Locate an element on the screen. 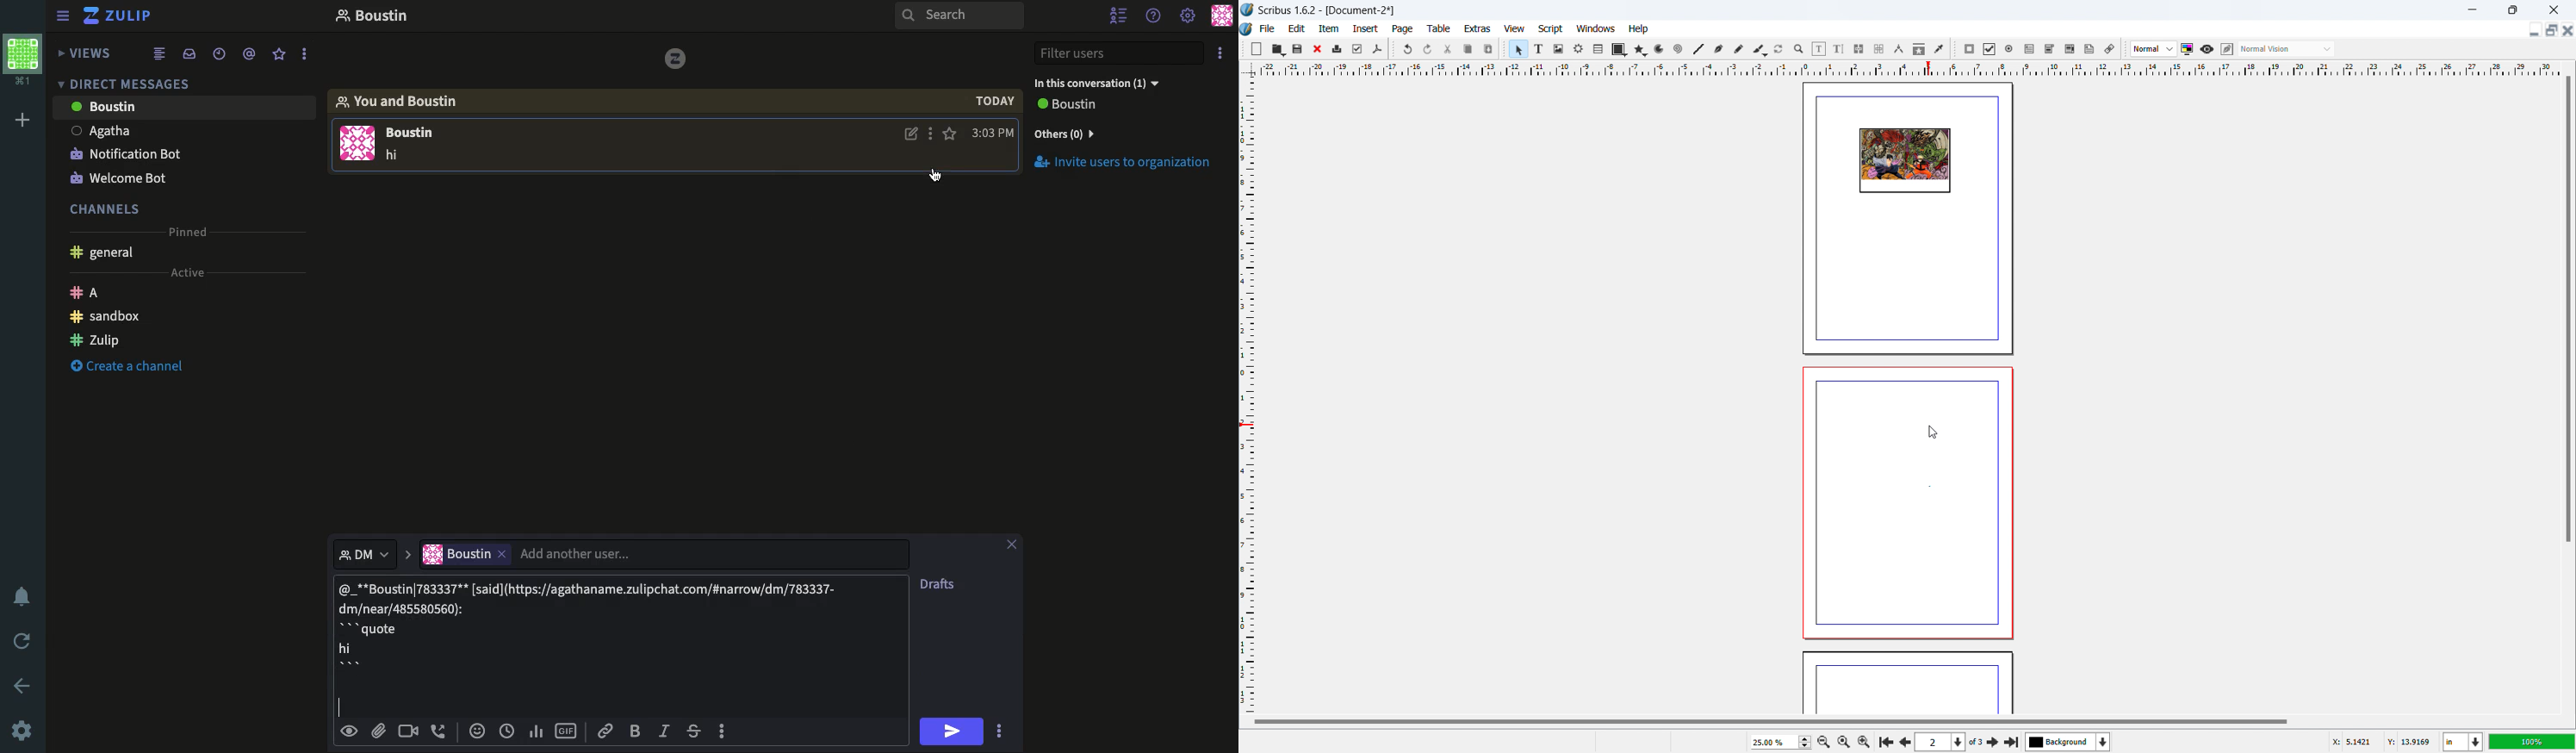 The width and height of the screenshot is (2576, 756). horizontal scrollbar is located at coordinates (1771, 721).